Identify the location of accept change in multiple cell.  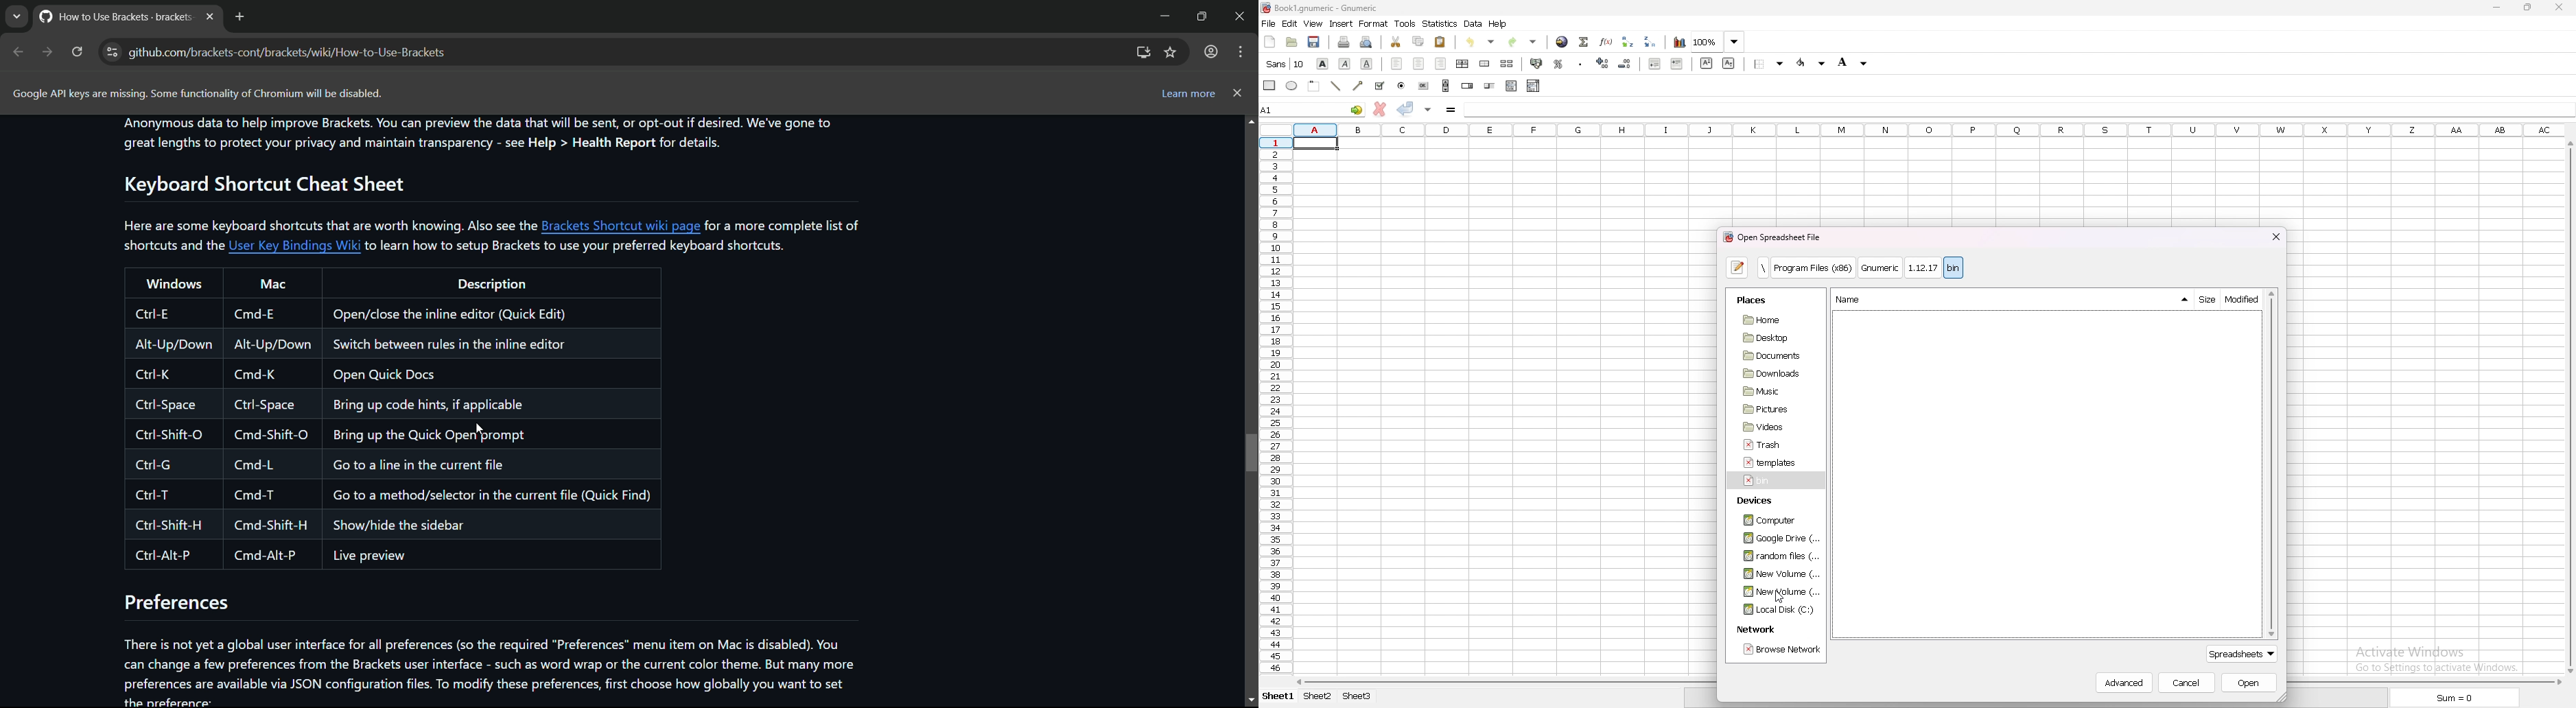
(1427, 109).